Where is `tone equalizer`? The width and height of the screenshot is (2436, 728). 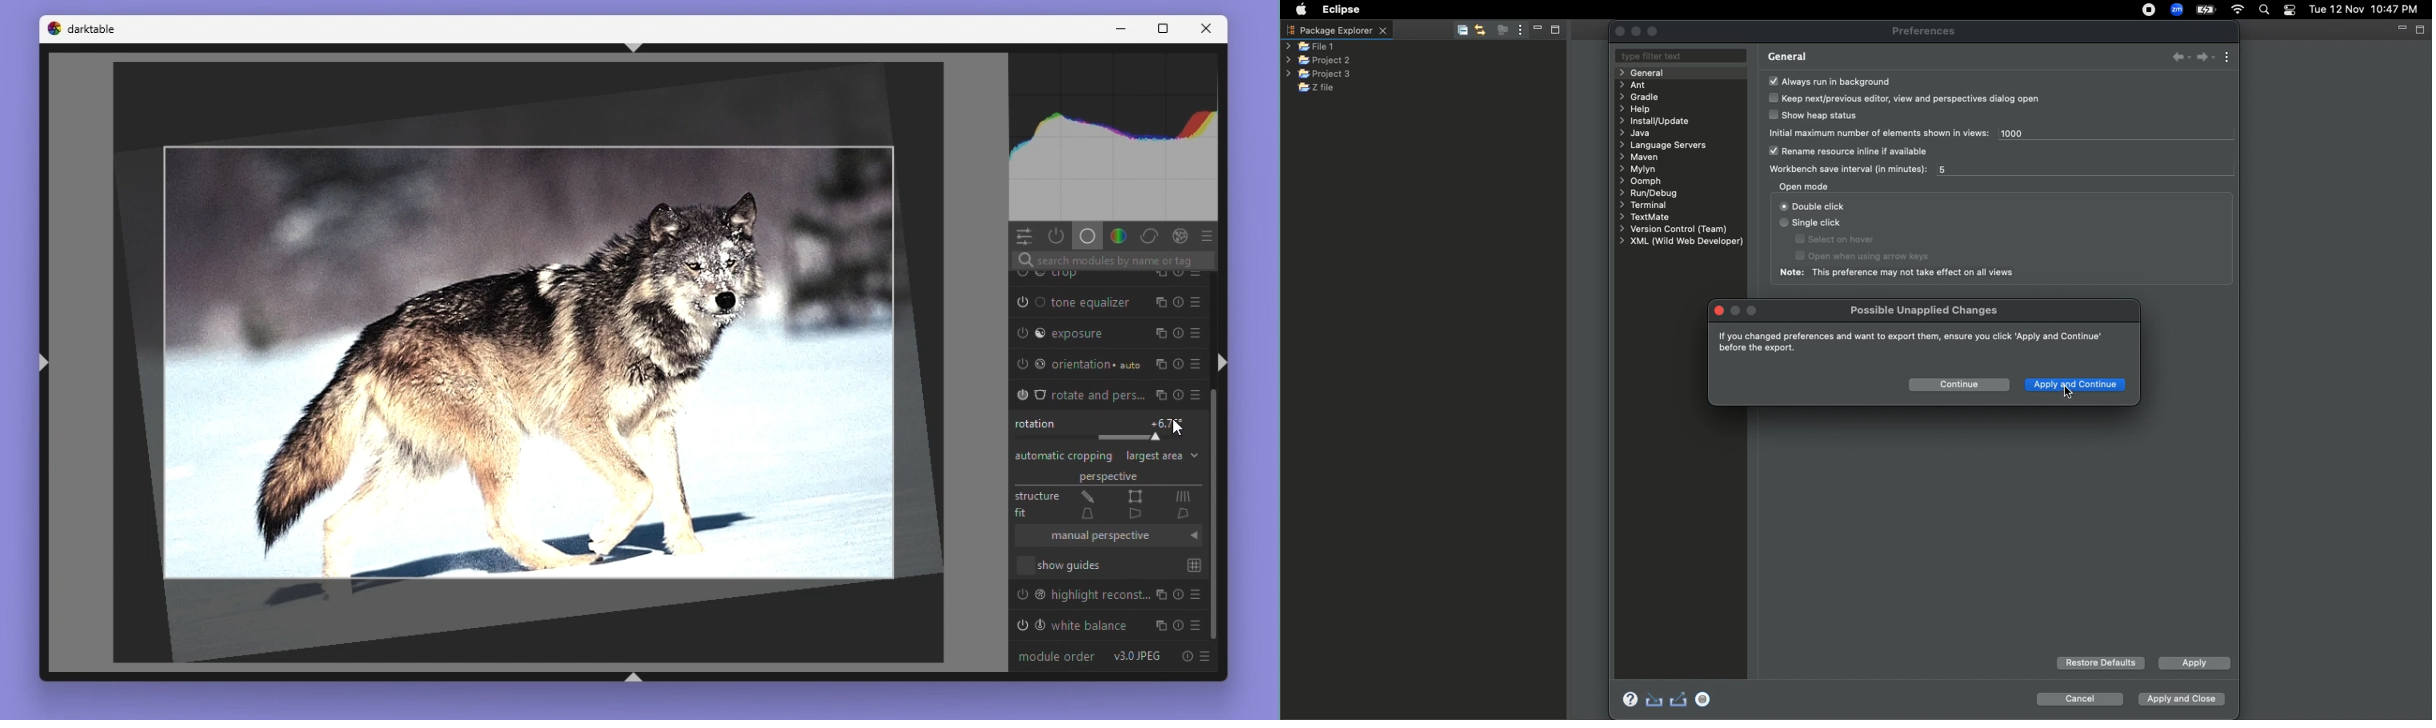
tone equalizer is located at coordinates (1113, 303).